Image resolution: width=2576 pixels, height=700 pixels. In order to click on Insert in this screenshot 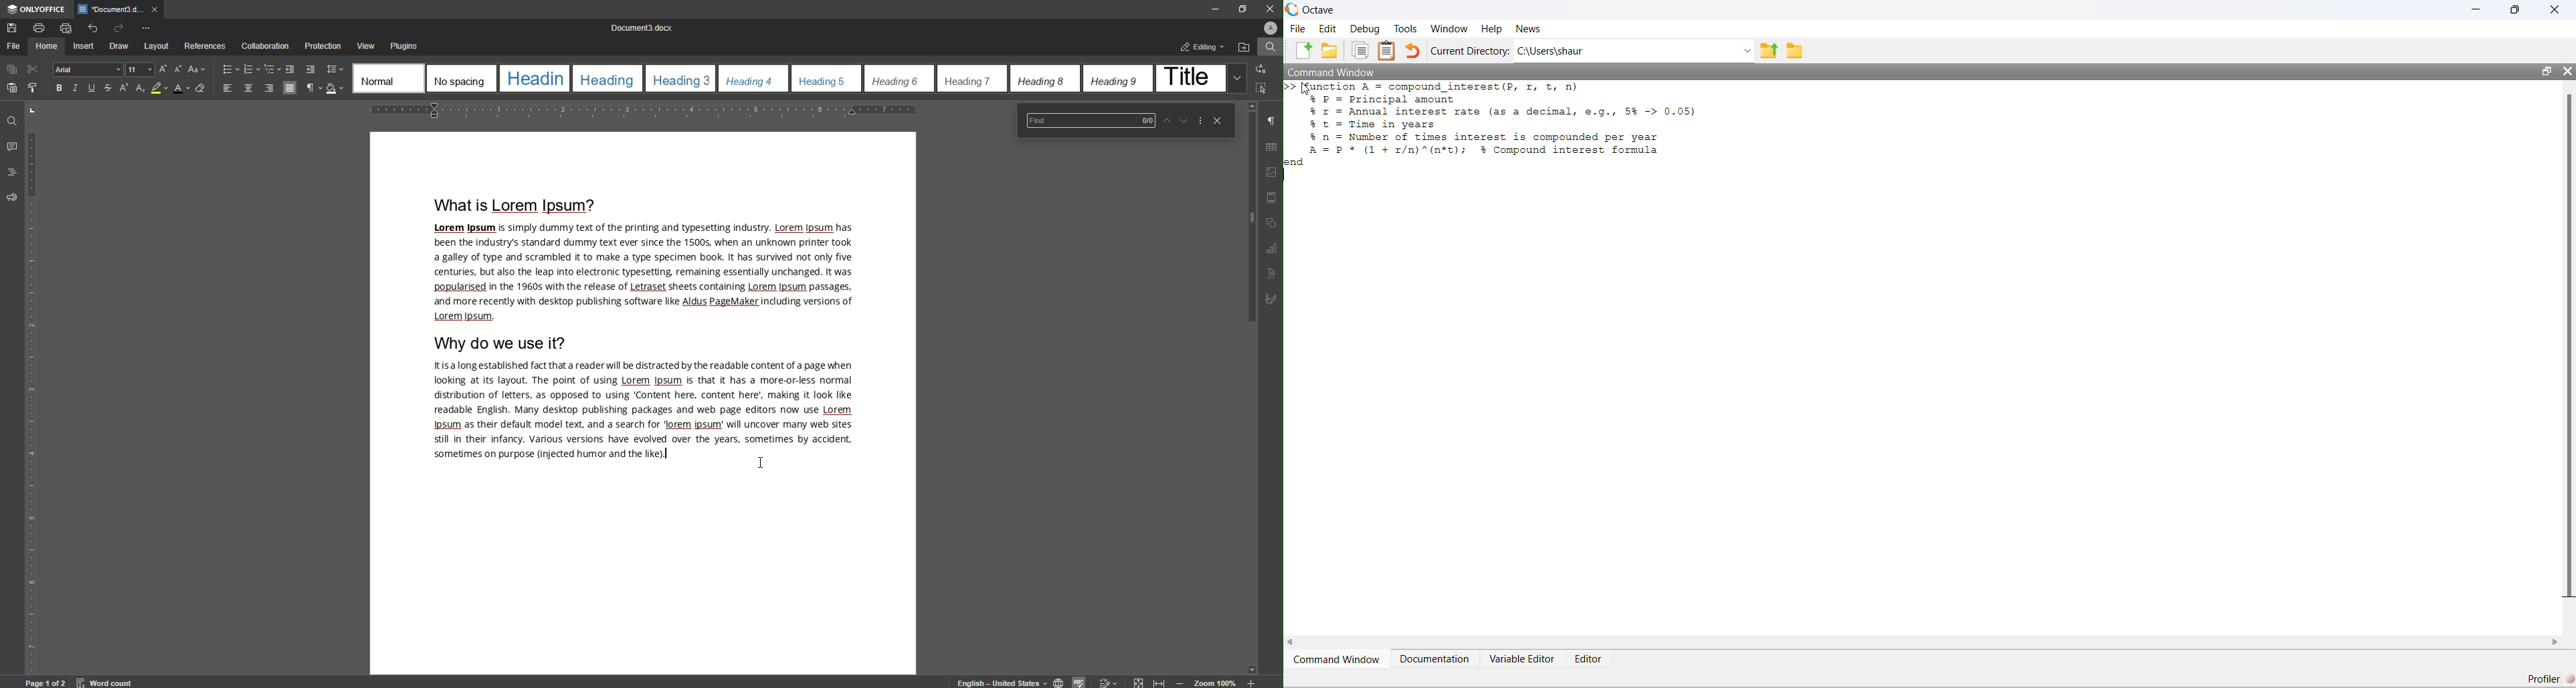, I will do `click(86, 47)`.